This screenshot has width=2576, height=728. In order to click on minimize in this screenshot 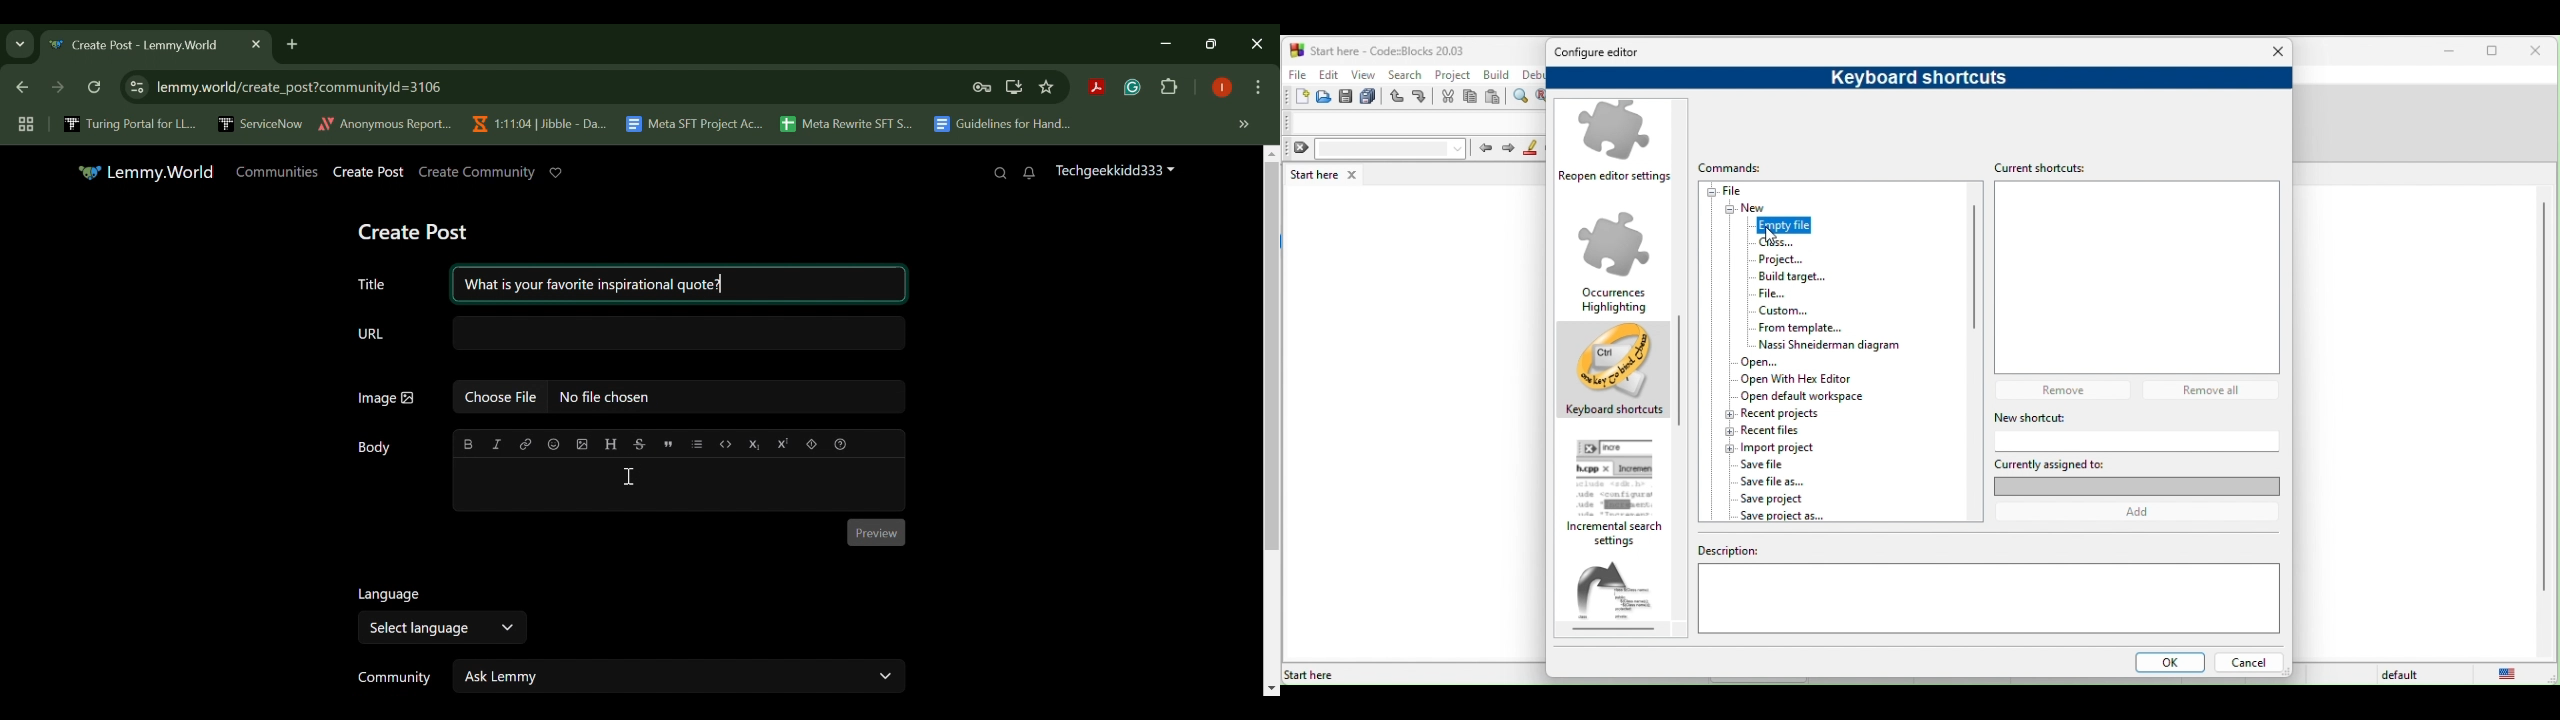, I will do `click(2450, 52)`.